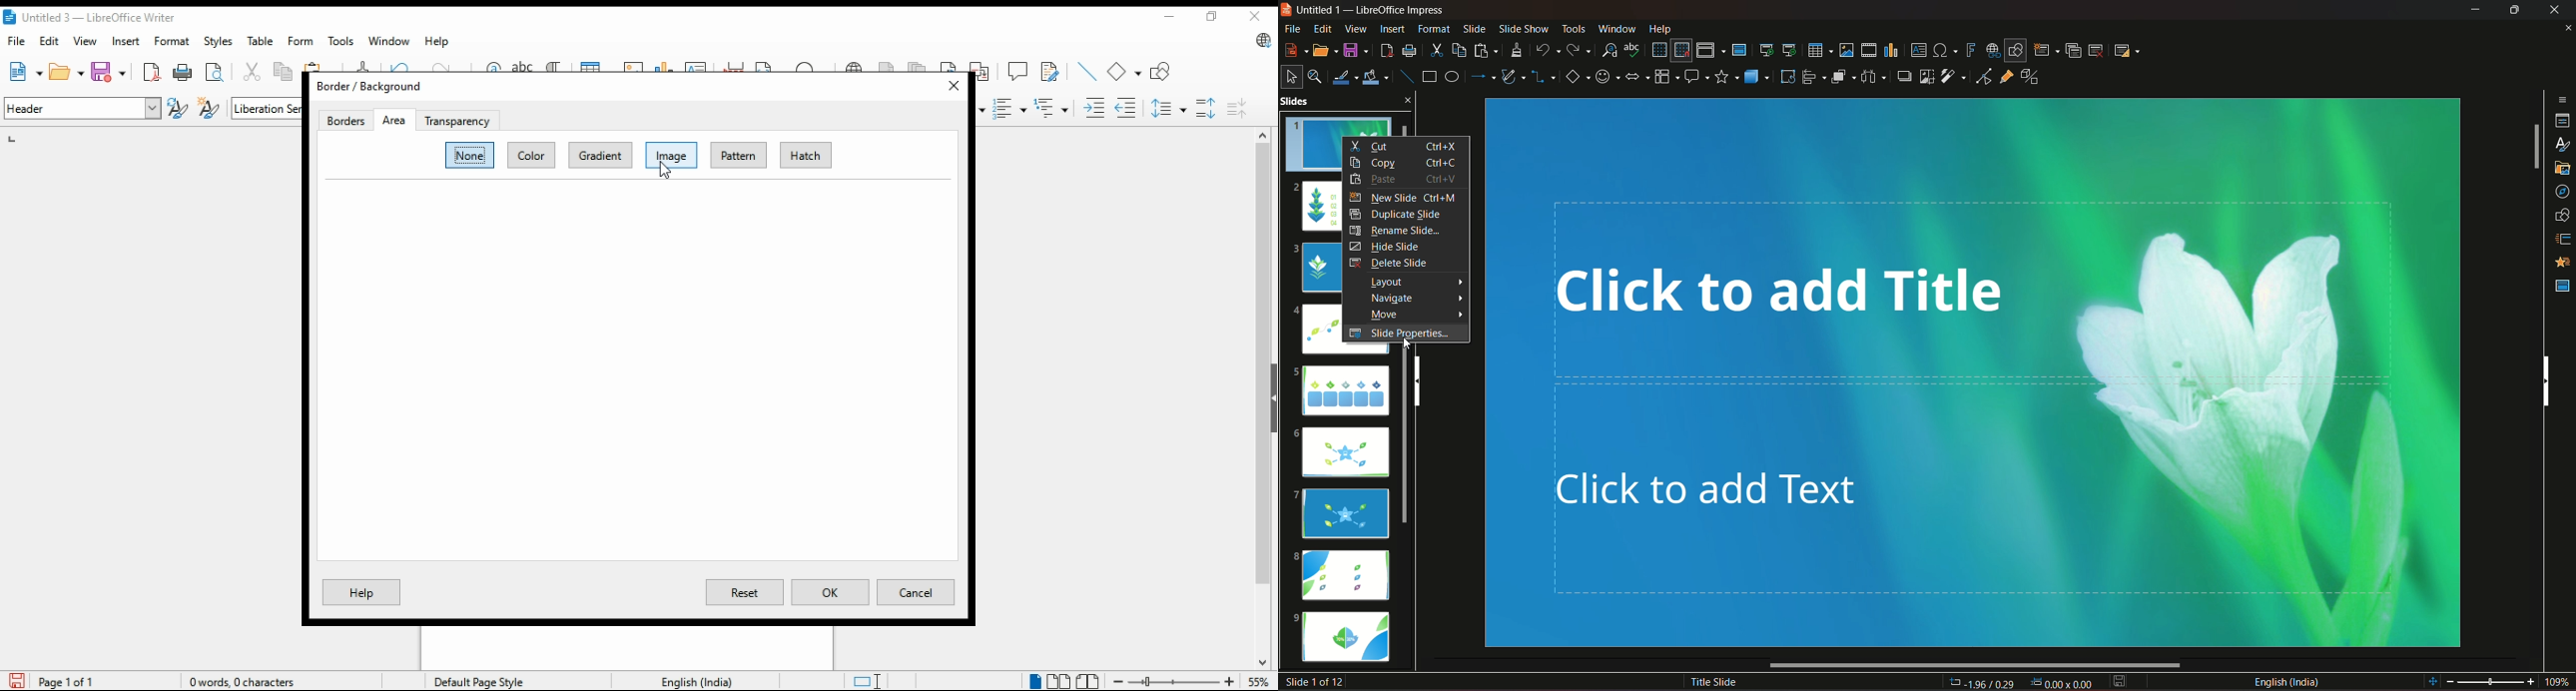  Describe the element at coordinates (1346, 454) in the screenshot. I see `slide 6` at that location.